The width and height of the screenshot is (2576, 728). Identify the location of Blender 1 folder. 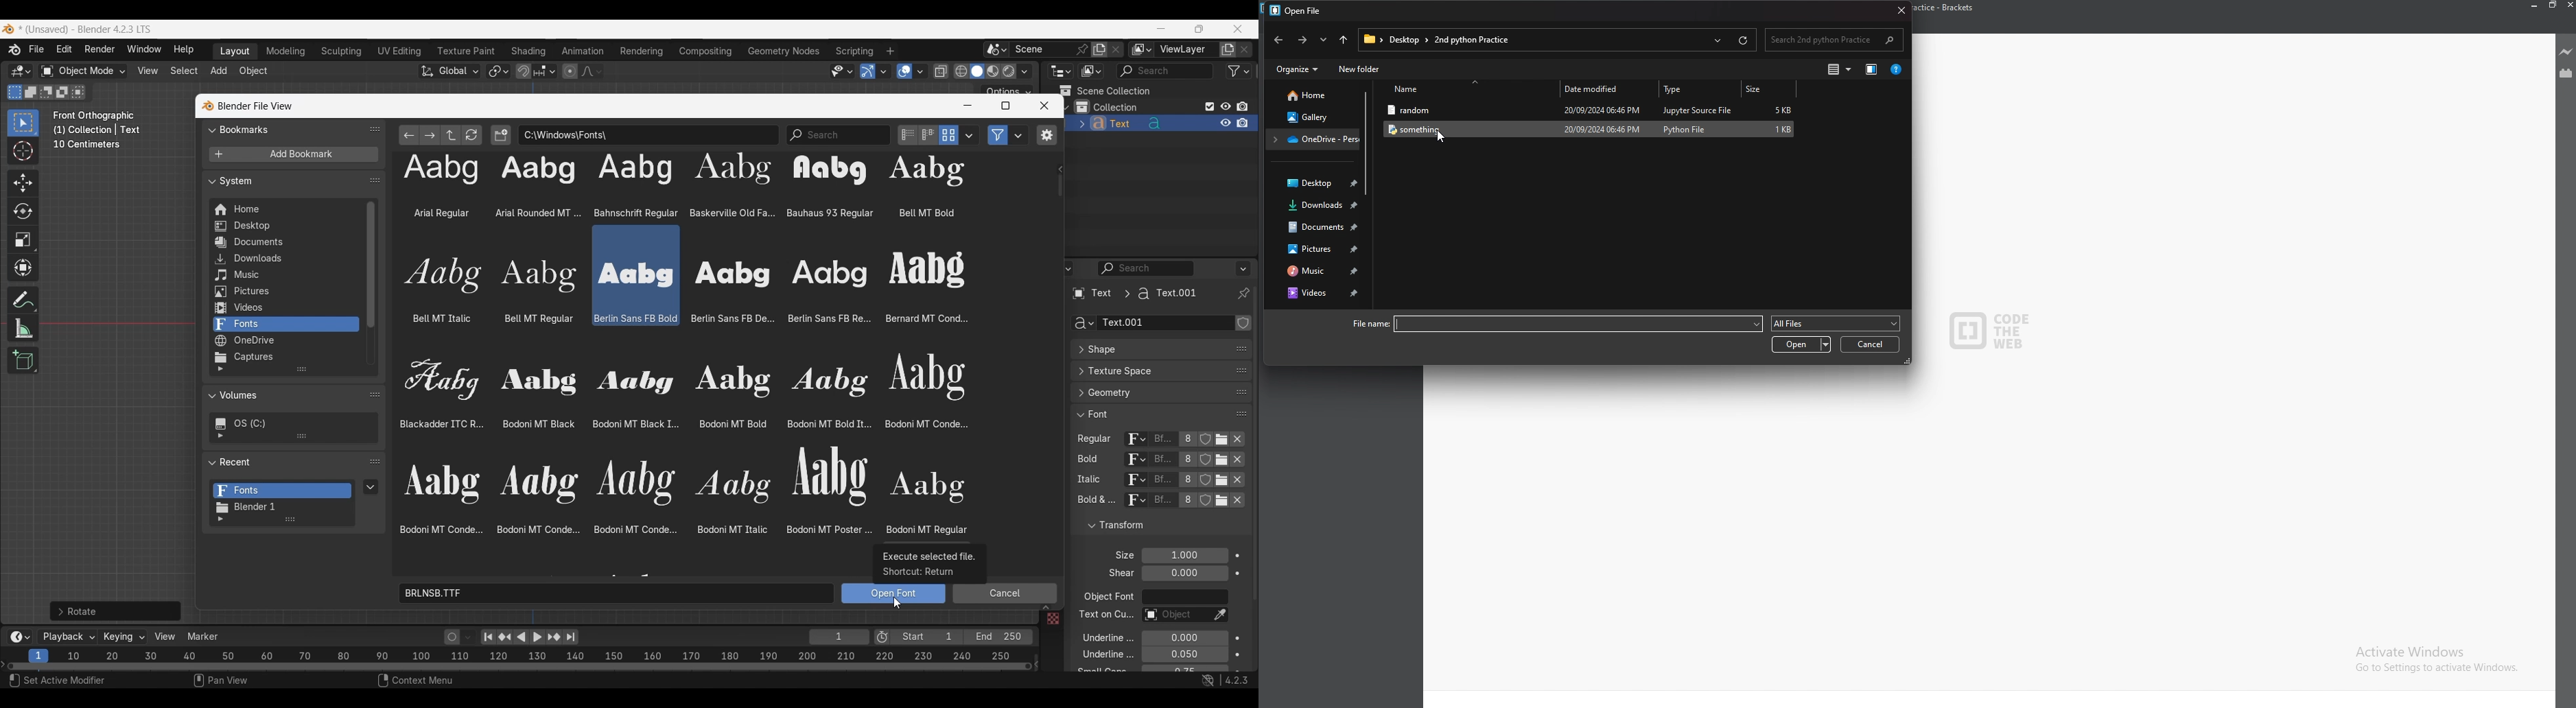
(281, 507).